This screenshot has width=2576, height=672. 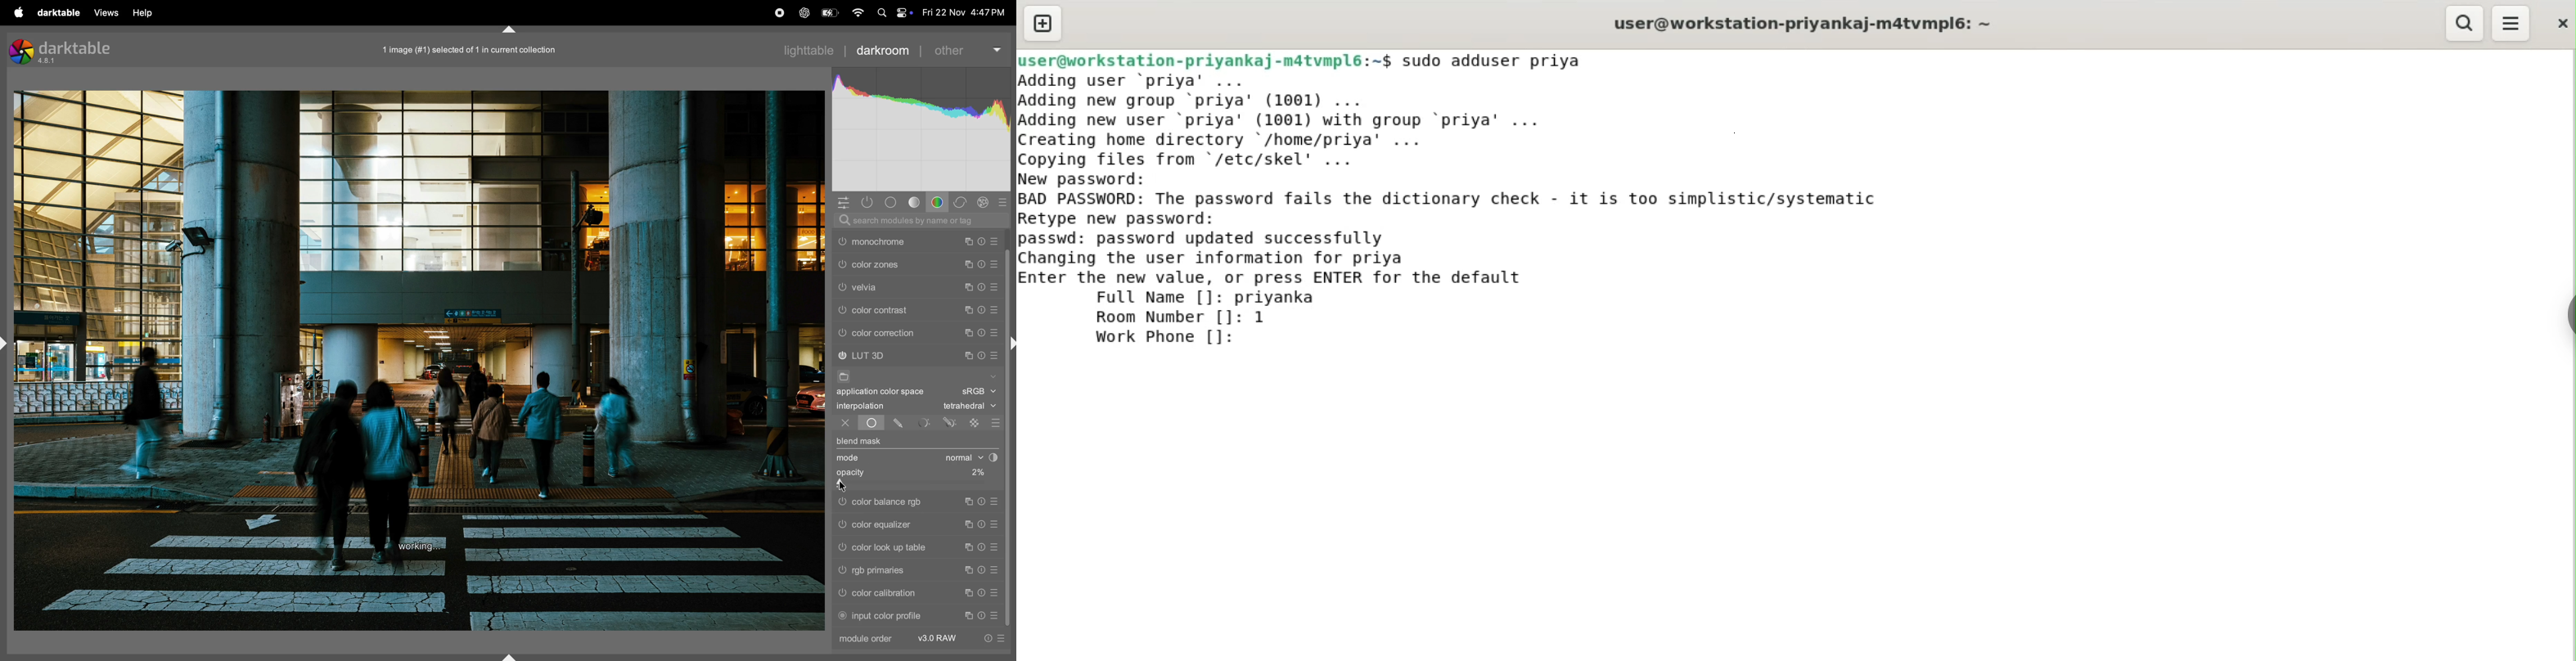 I want to click on presets, so click(x=994, y=547).